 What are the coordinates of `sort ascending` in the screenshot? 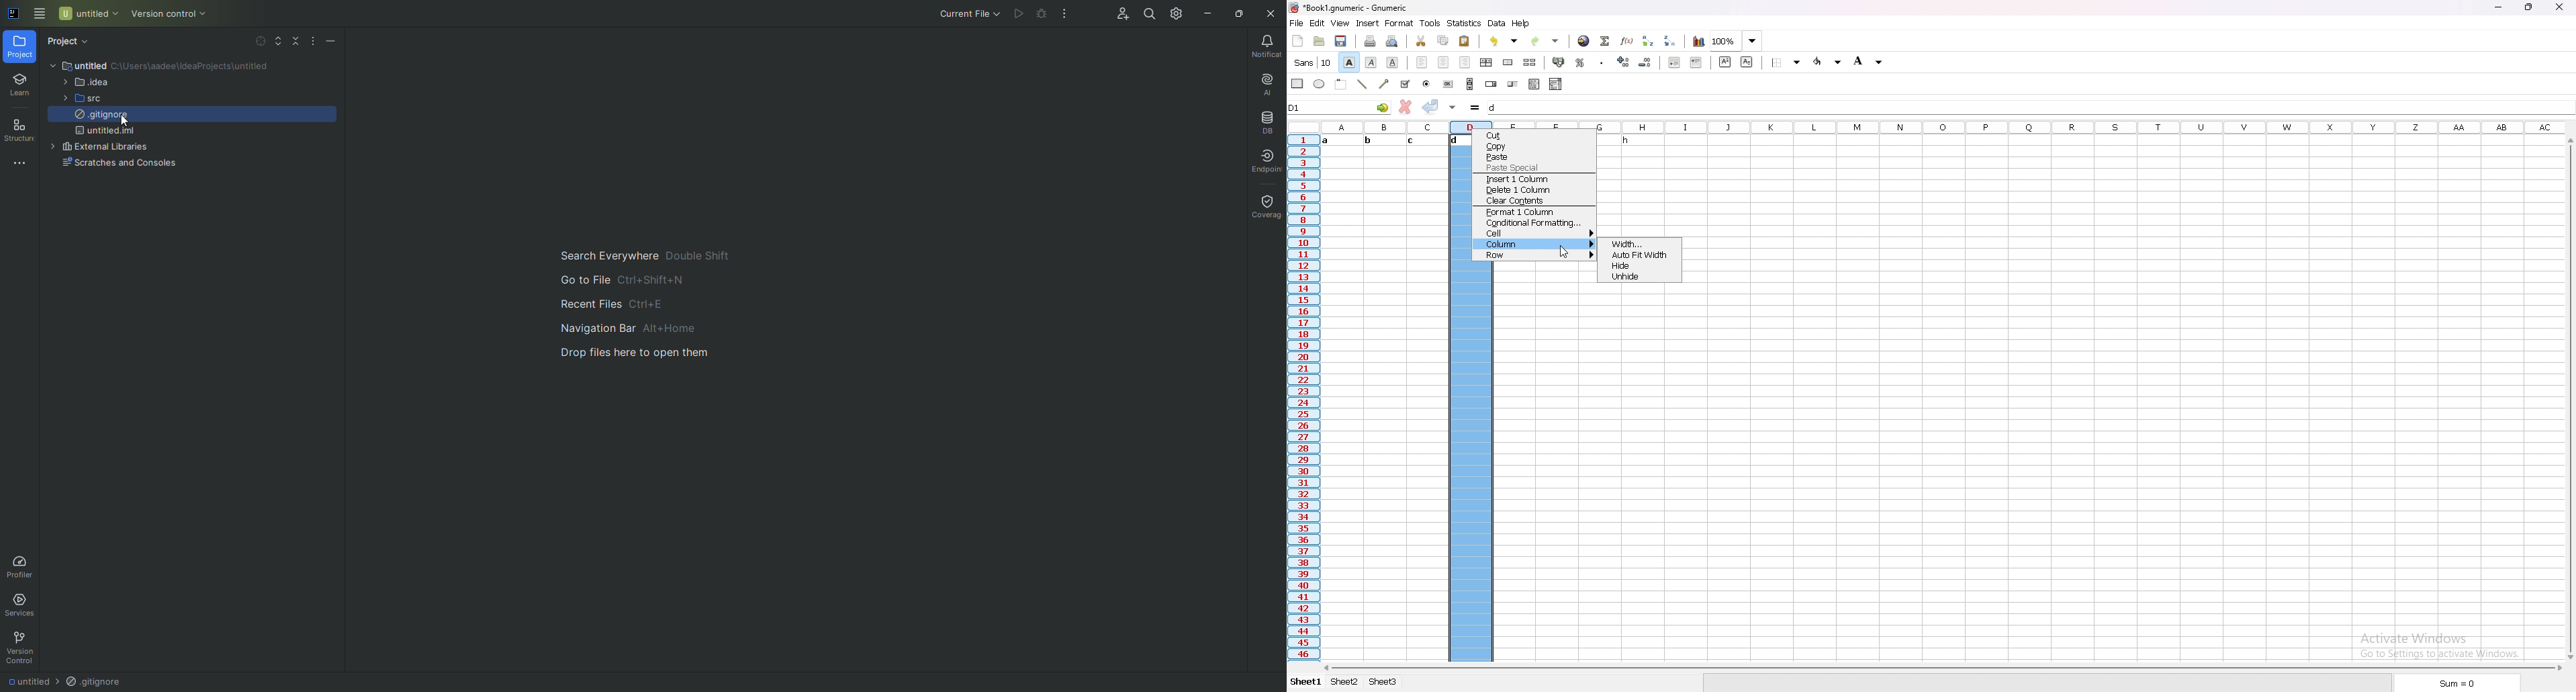 It's located at (1648, 40).